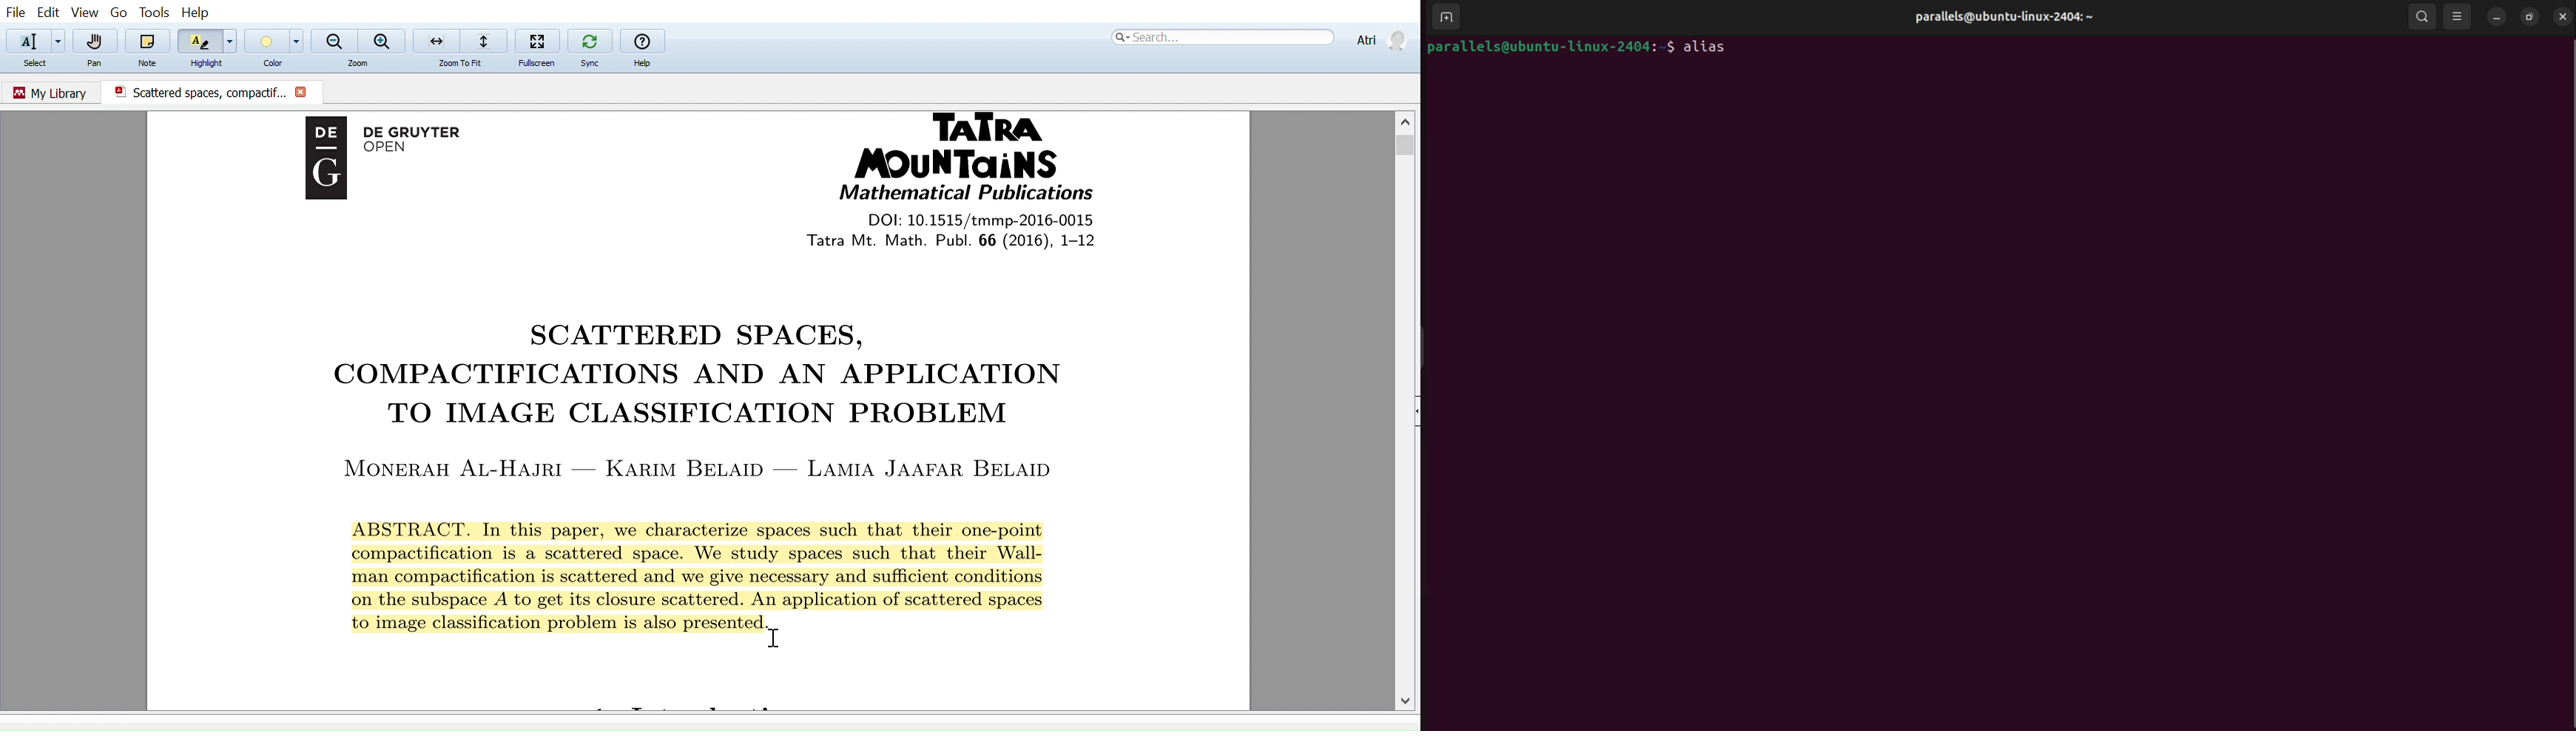 This screenshot has width=2576, height=756. I want to click on Search, so click(1221, 37).